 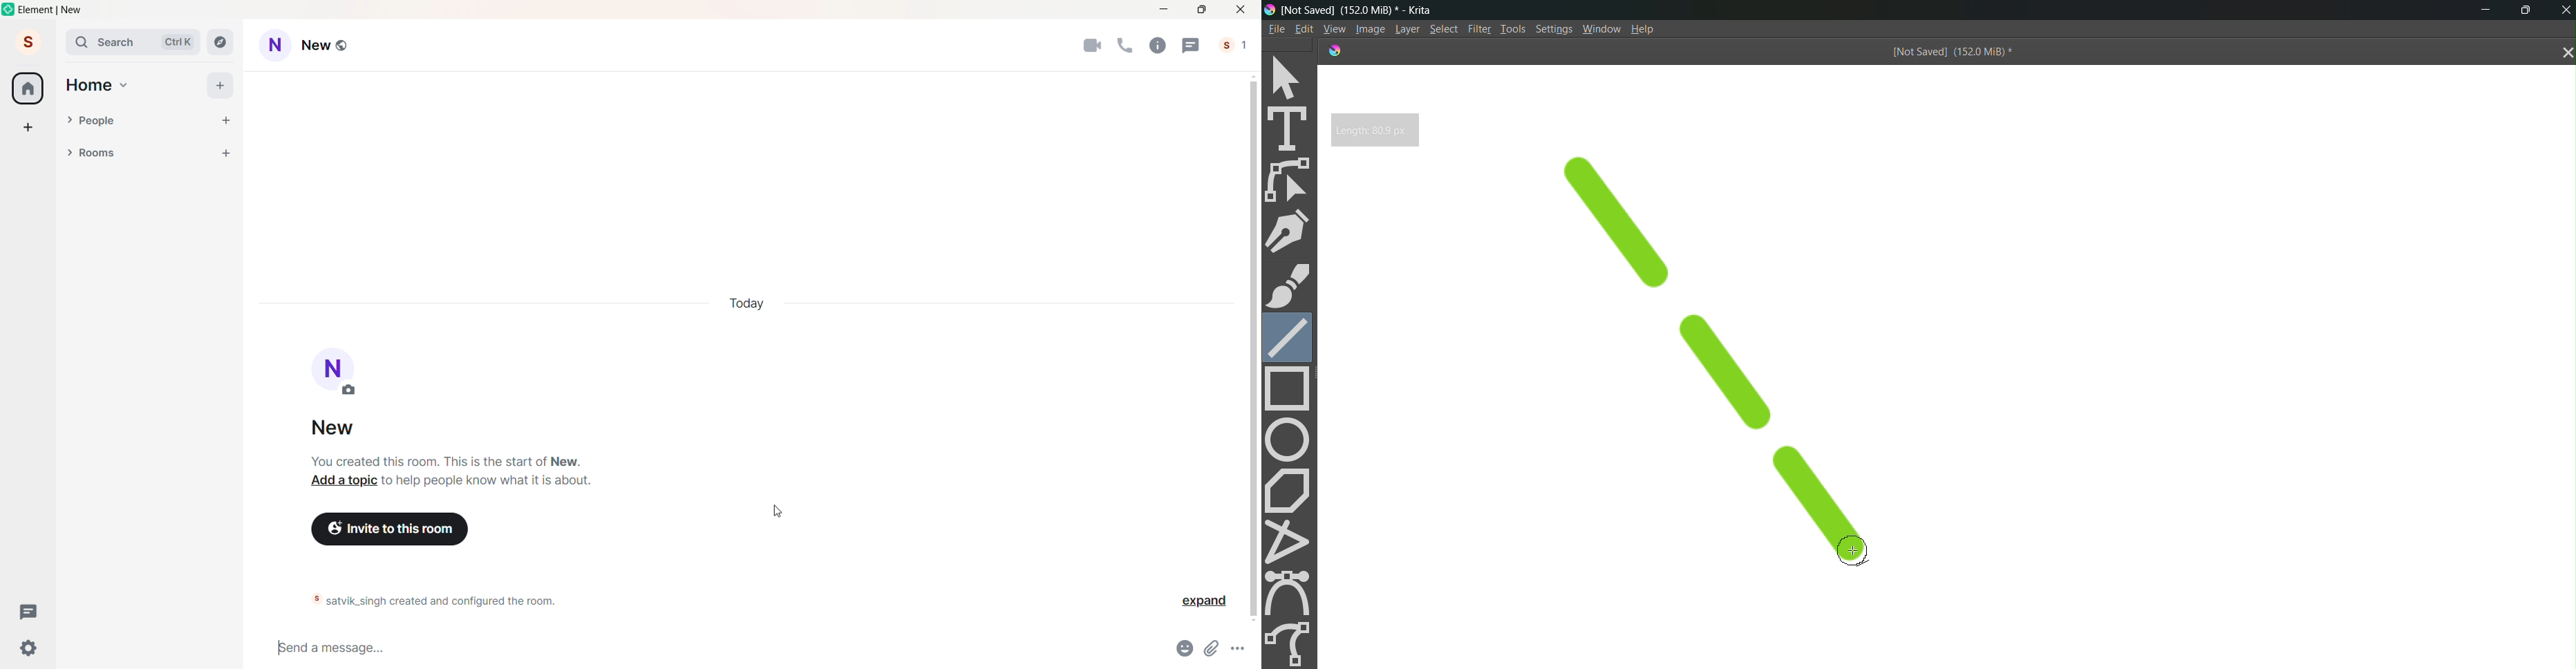 I want to click on add a topic, so click(x=342, y=481).